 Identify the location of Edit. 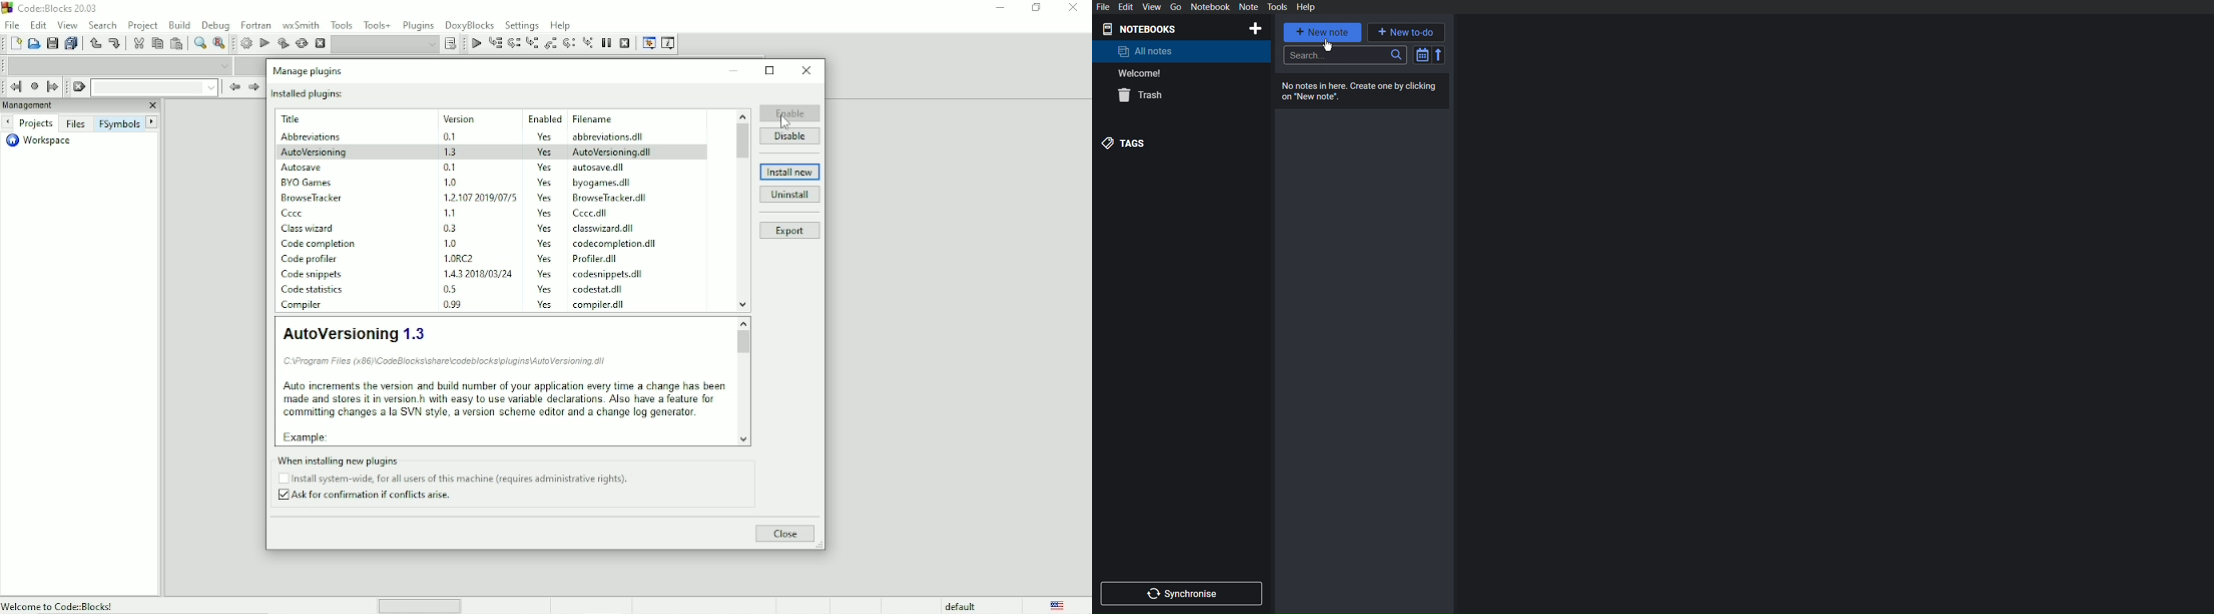
(1128, 6).